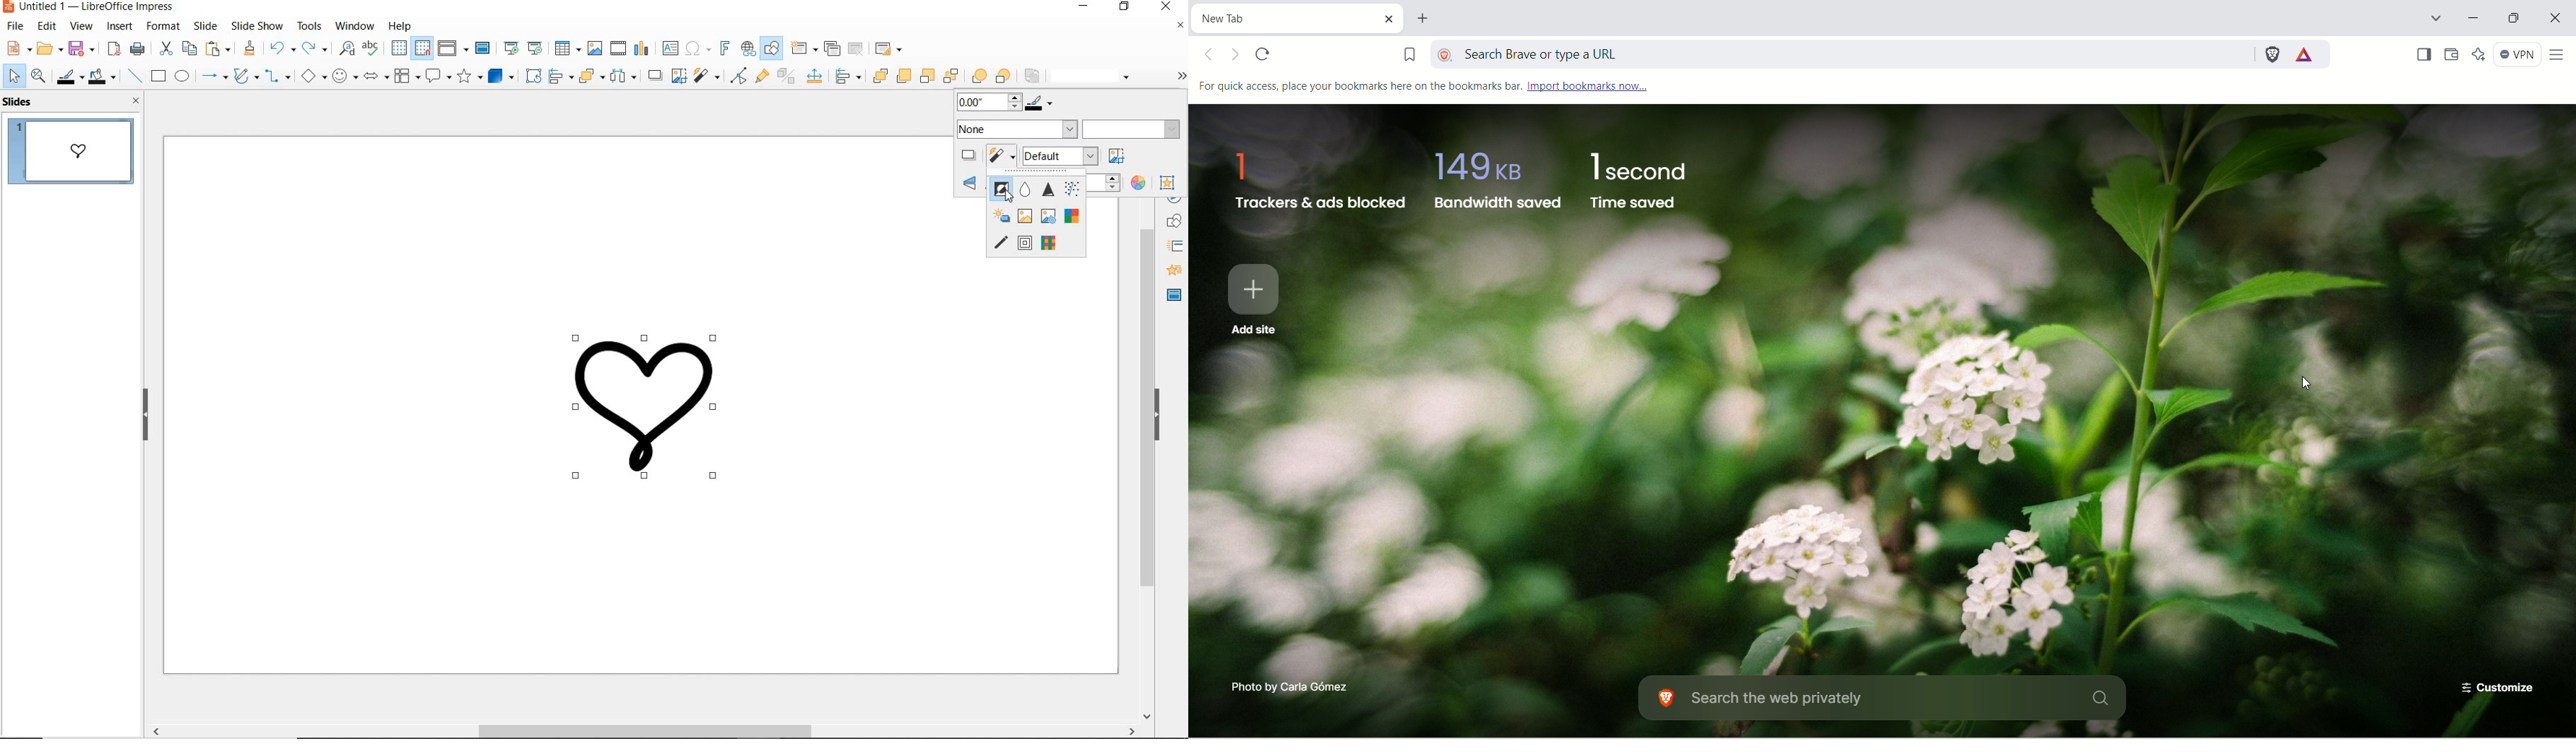 This screenshot has width=2576, height=756. What do you see at coordinates (1167, 183) in the screenshot?
I see `interaction` at bounding box center [1167, 183].